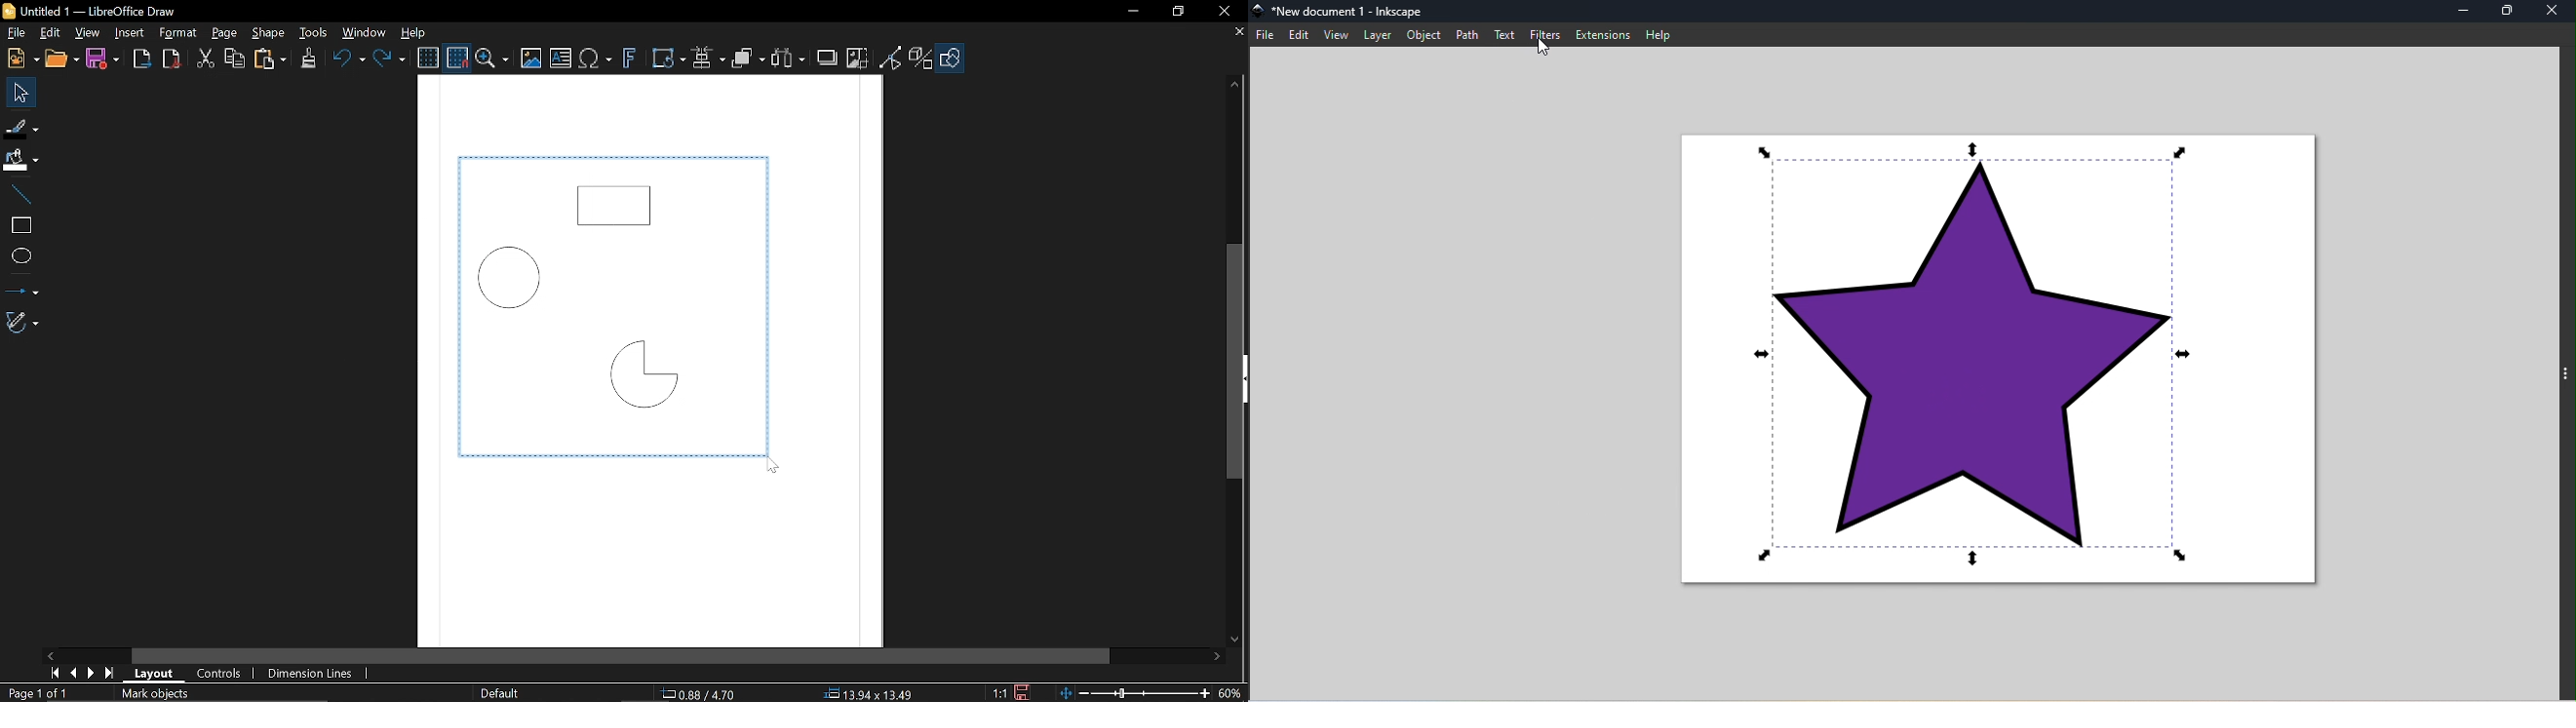 This screenshot has height=728, width=2576. What do you see at coordinates (390, 59) in the screenshot?
I see `Redo` at bounding box center [390, 59].